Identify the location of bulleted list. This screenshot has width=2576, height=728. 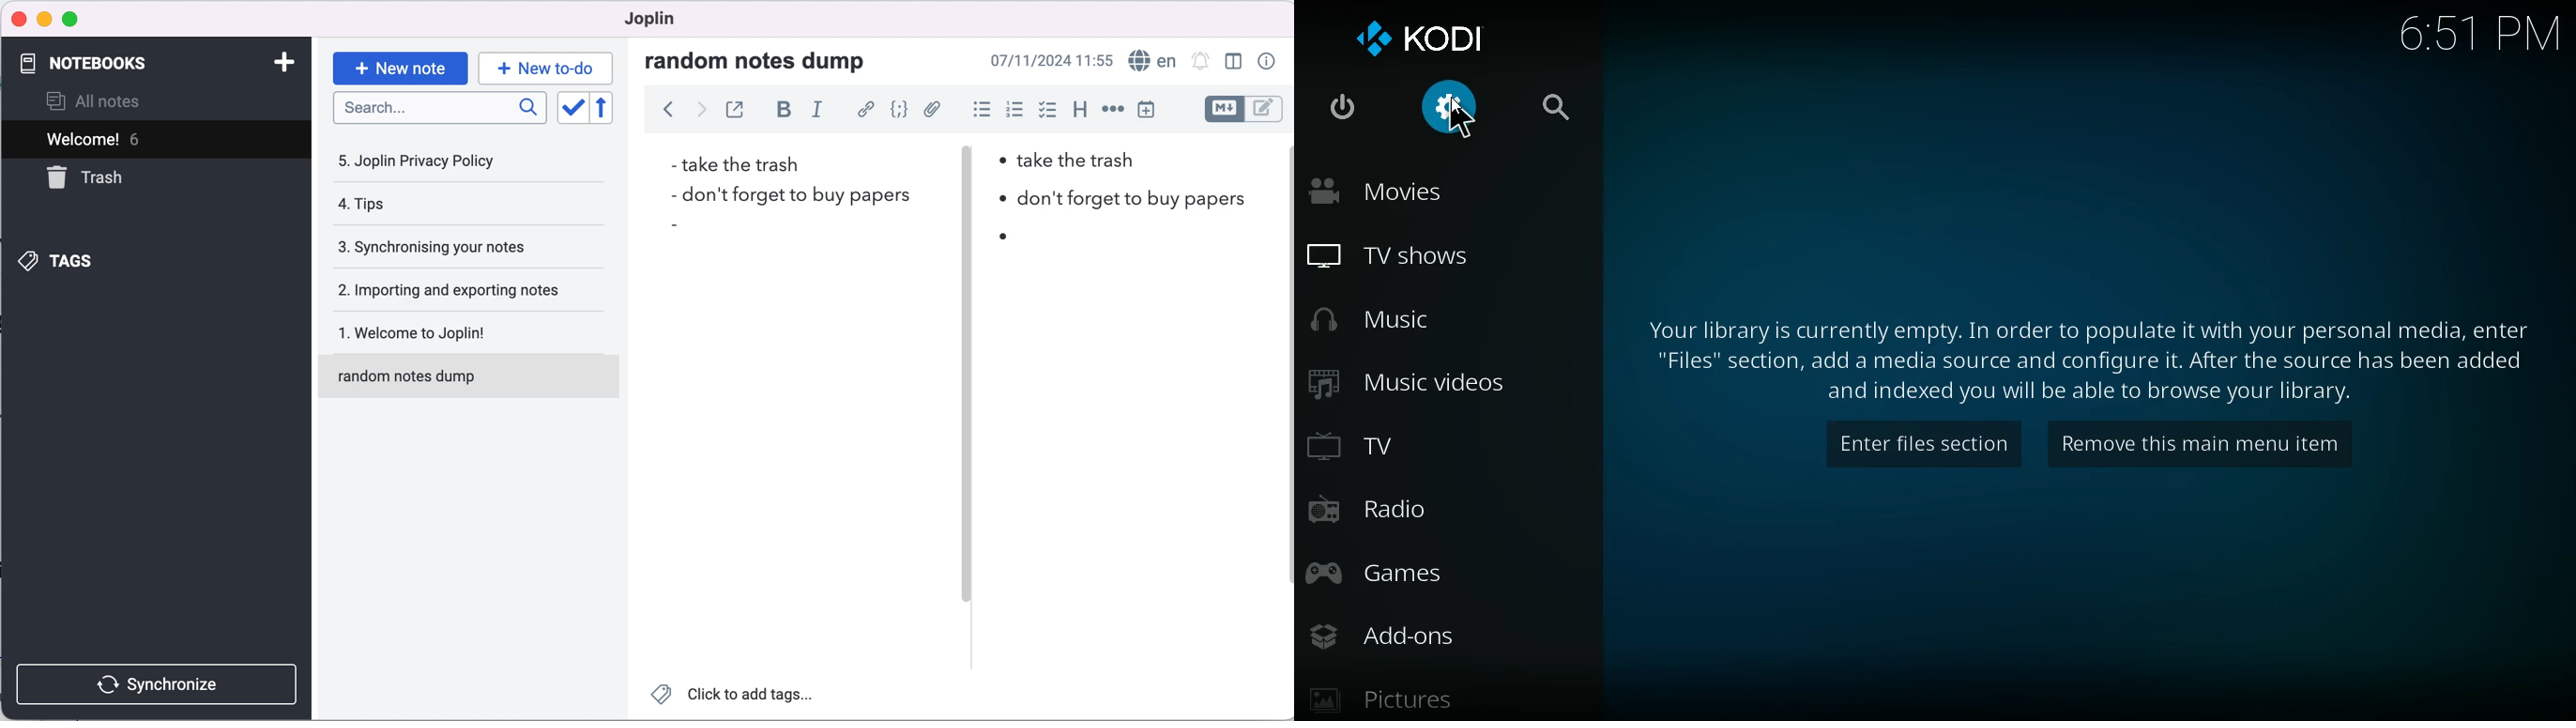
(977, 110).